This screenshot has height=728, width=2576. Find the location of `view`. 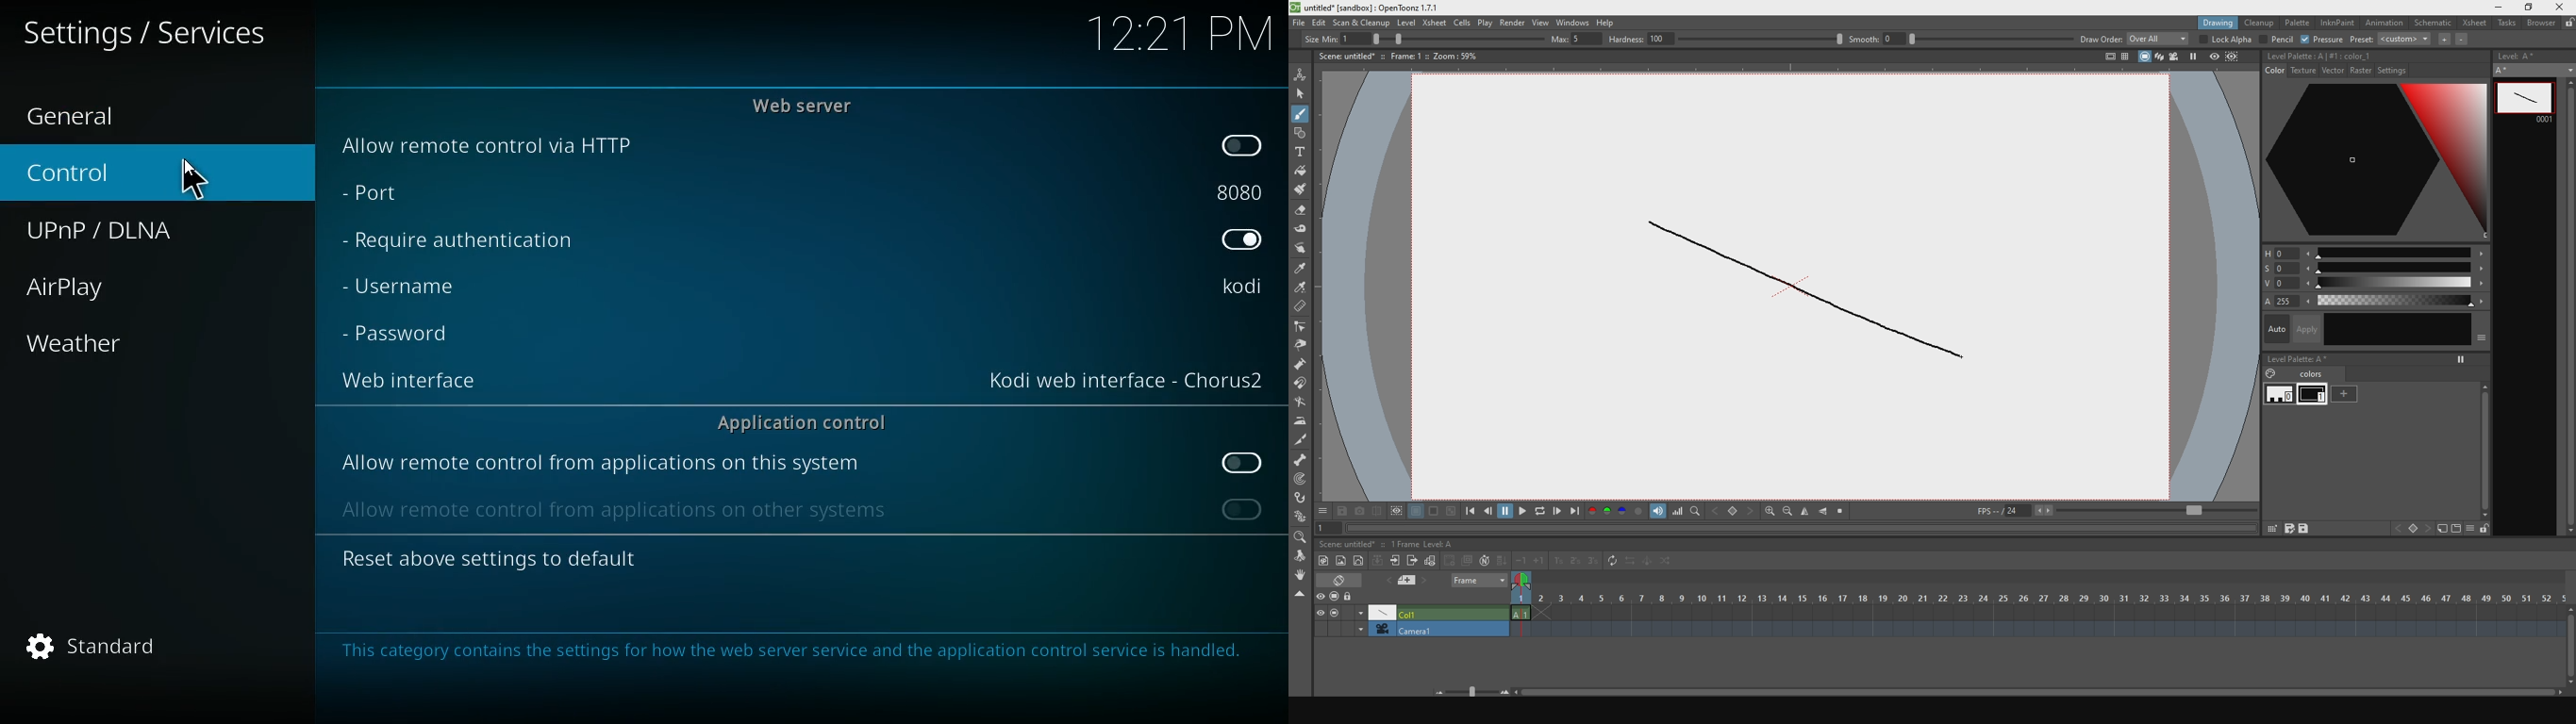

view is located at coordinates (1538, 21).